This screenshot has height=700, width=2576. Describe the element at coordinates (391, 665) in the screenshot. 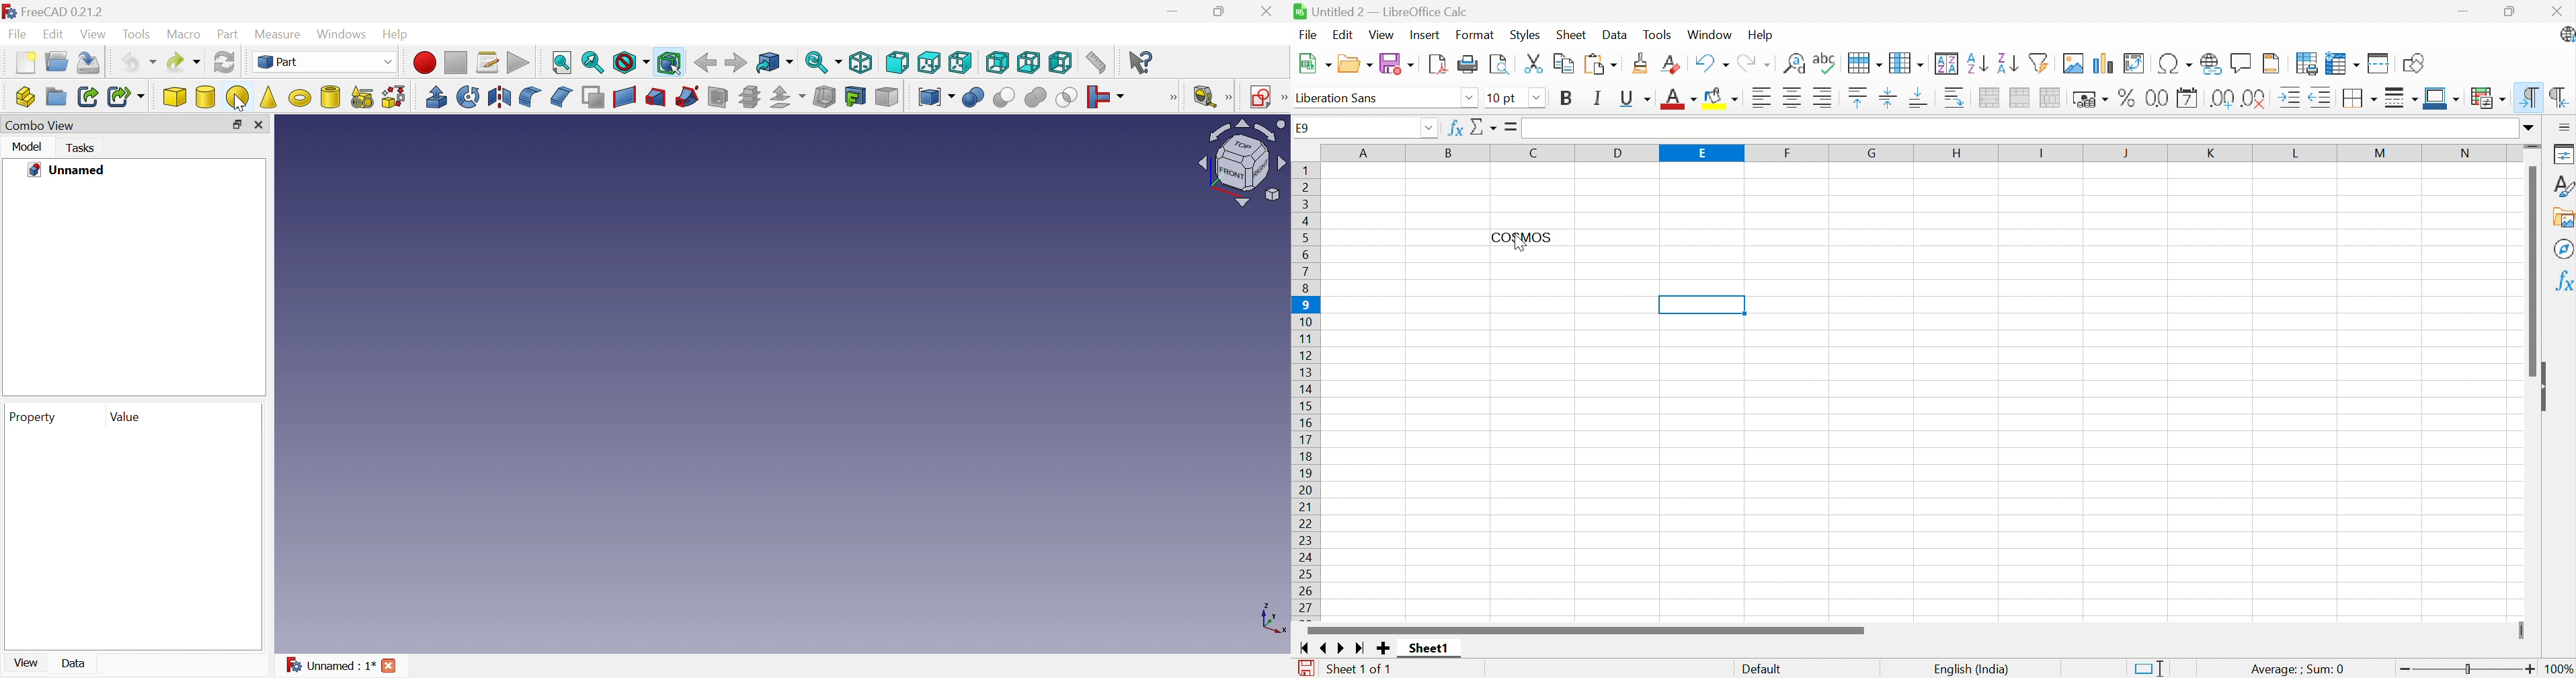

I see `Close` at that location.